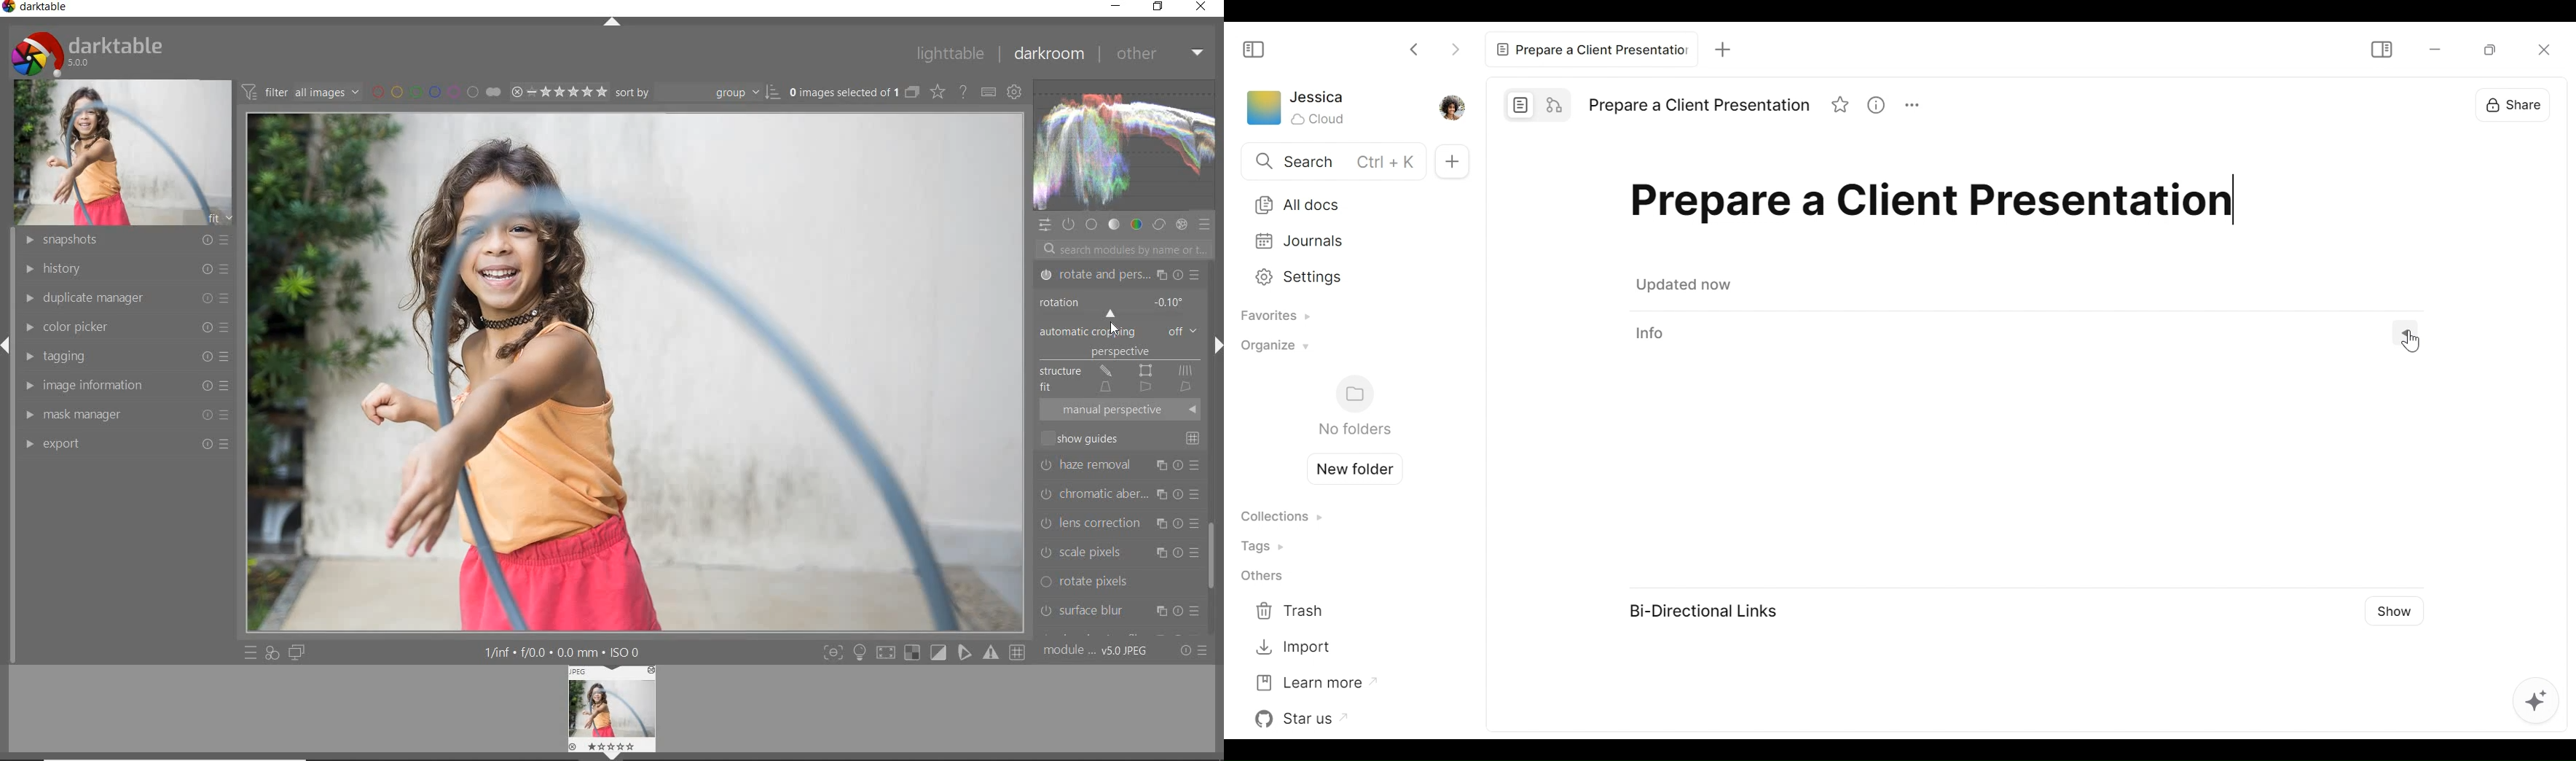 This screenshot has height=784, width=2576. I want to click on Tags, so click(1267, 545).